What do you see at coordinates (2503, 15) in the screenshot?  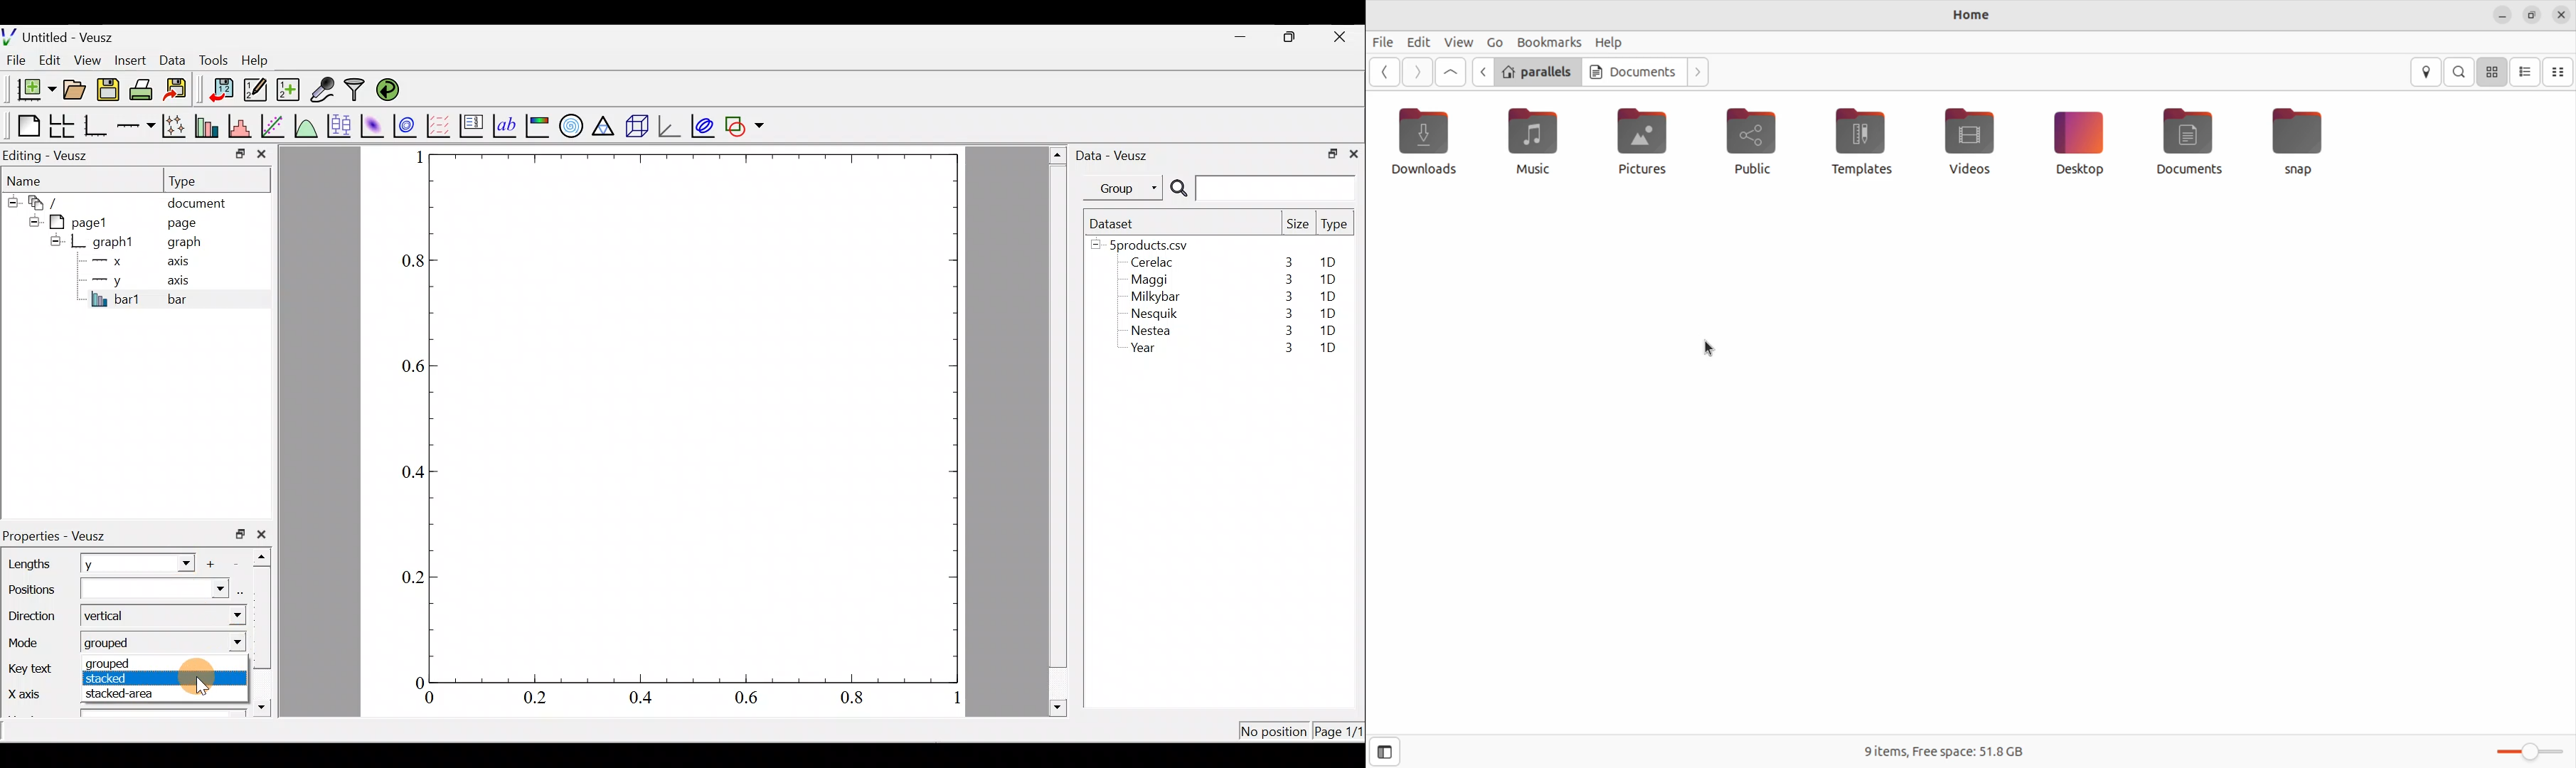 I see `minimze` at bounding box center [2503, 15].